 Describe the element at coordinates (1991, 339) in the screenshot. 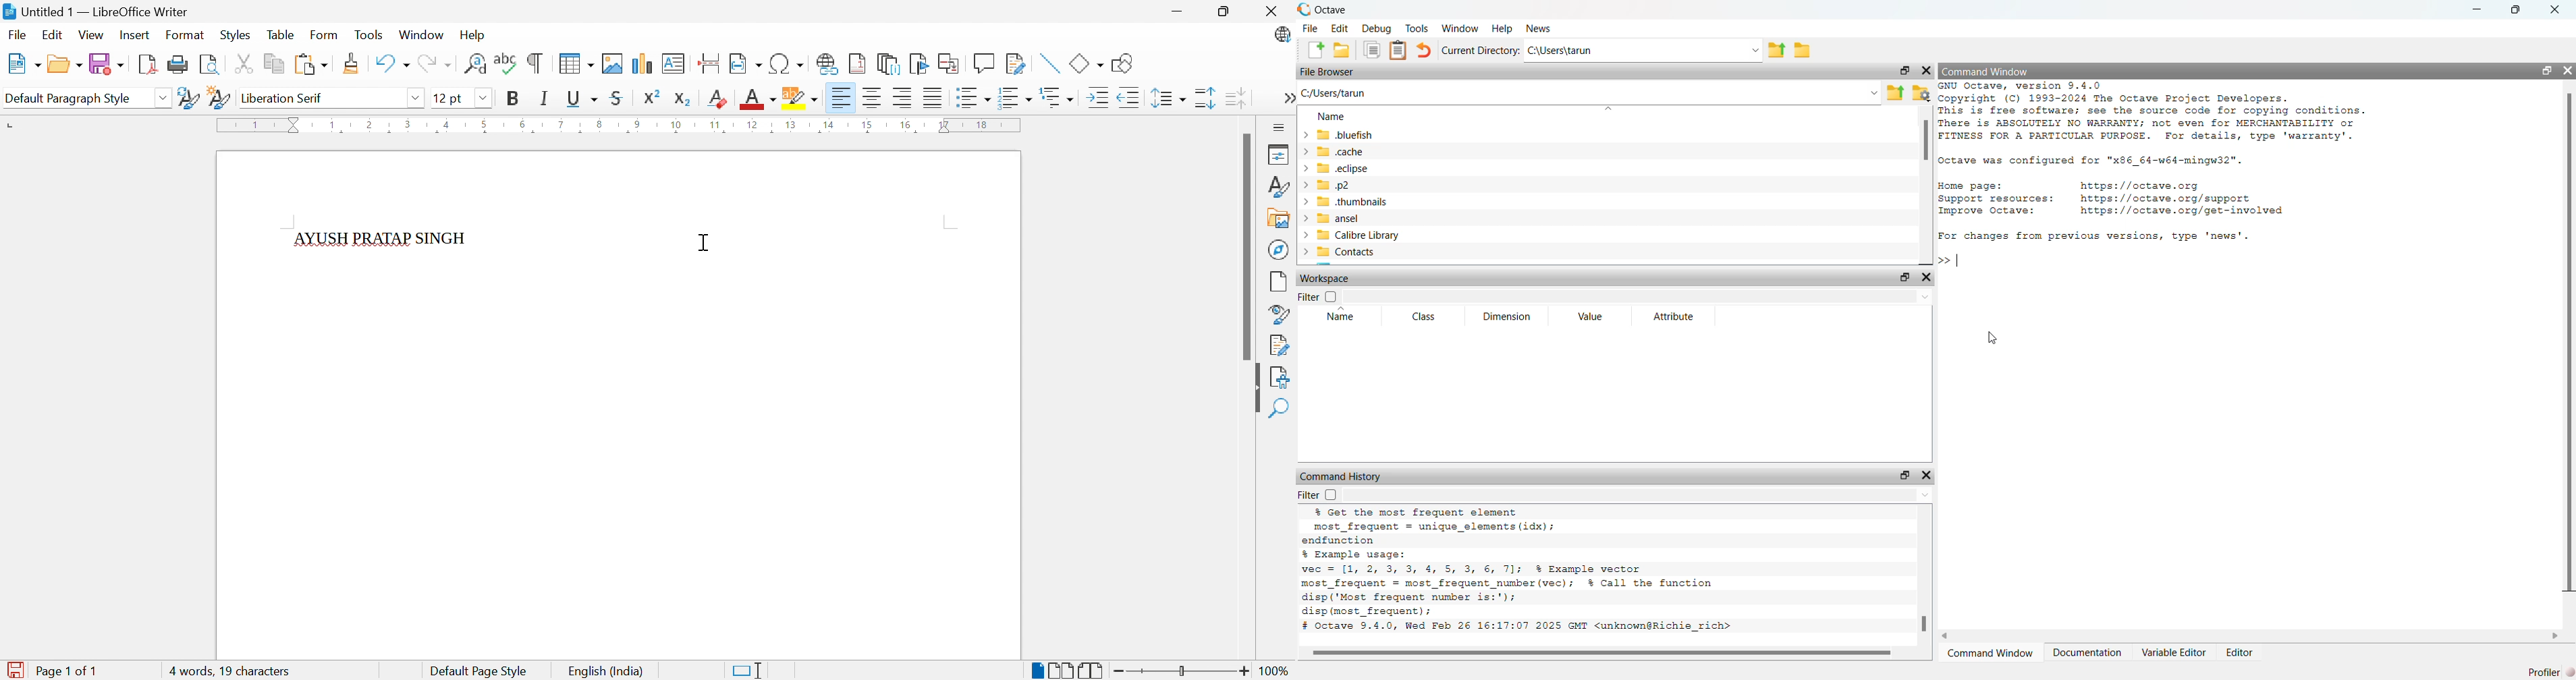

I see `cursor` at that location.